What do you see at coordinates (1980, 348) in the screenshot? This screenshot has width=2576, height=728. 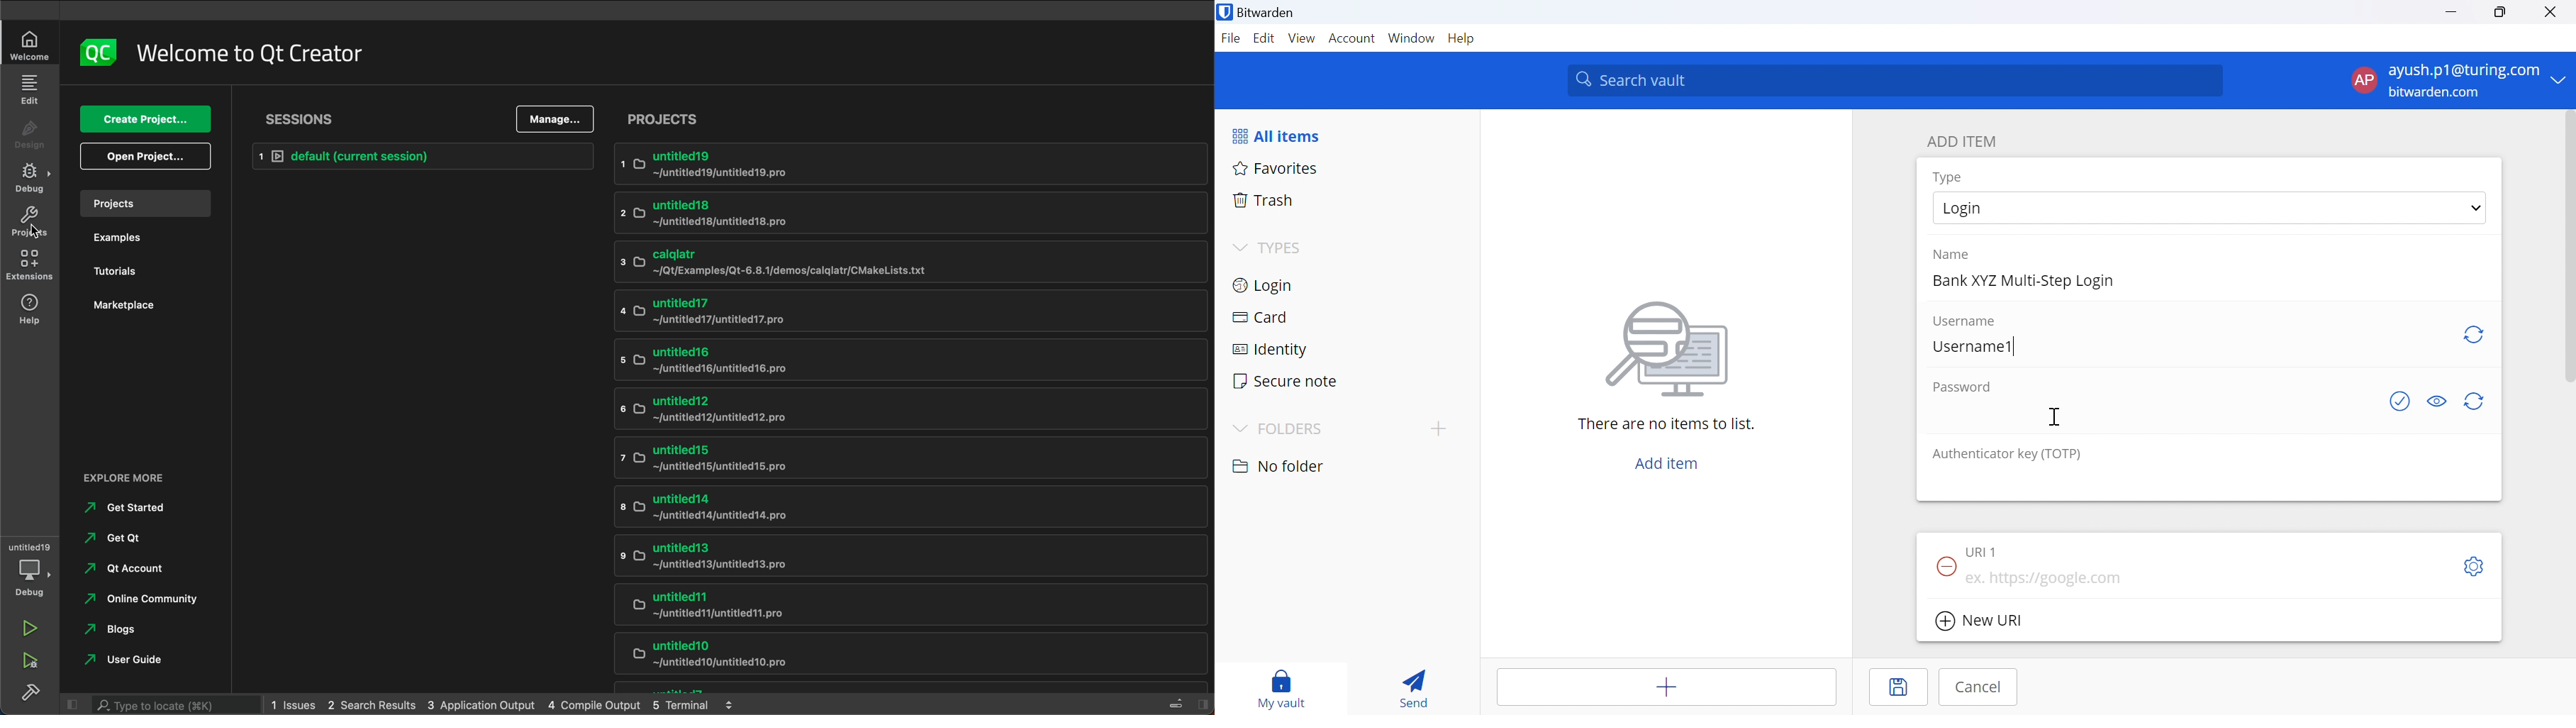 I see `Username1` at bounding box center [1980, 348].